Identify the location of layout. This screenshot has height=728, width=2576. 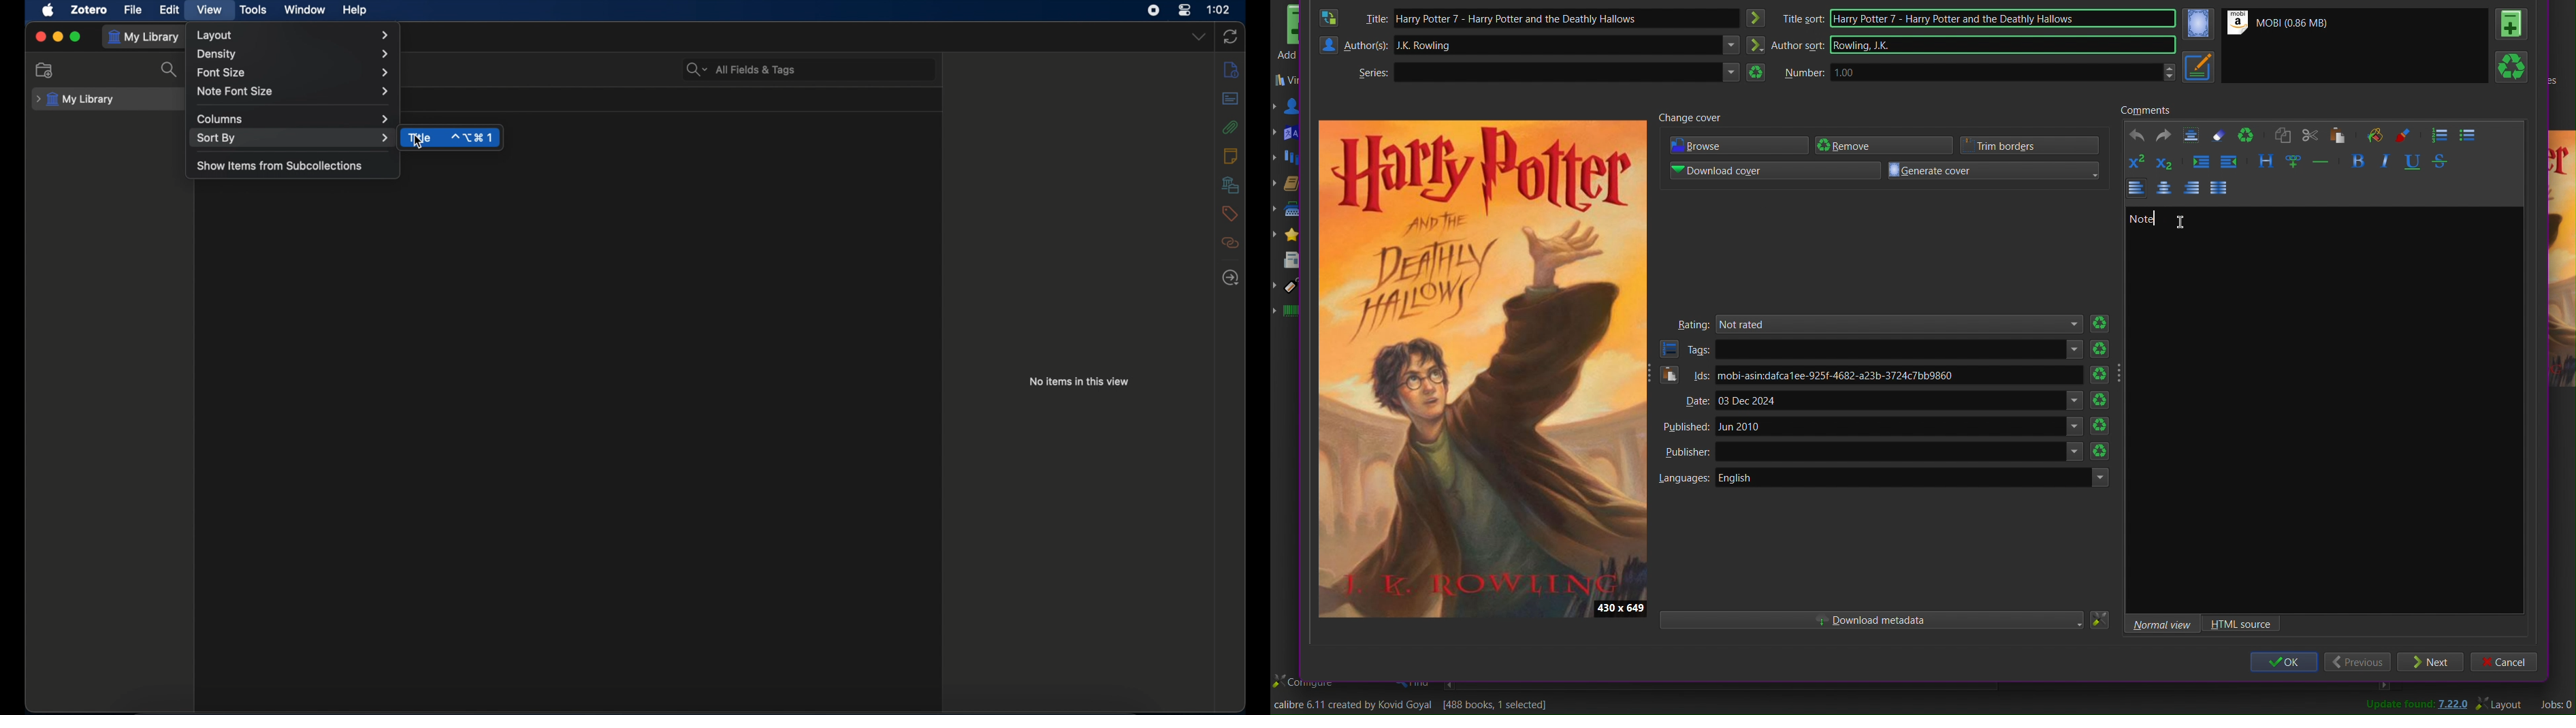
(293, 36).